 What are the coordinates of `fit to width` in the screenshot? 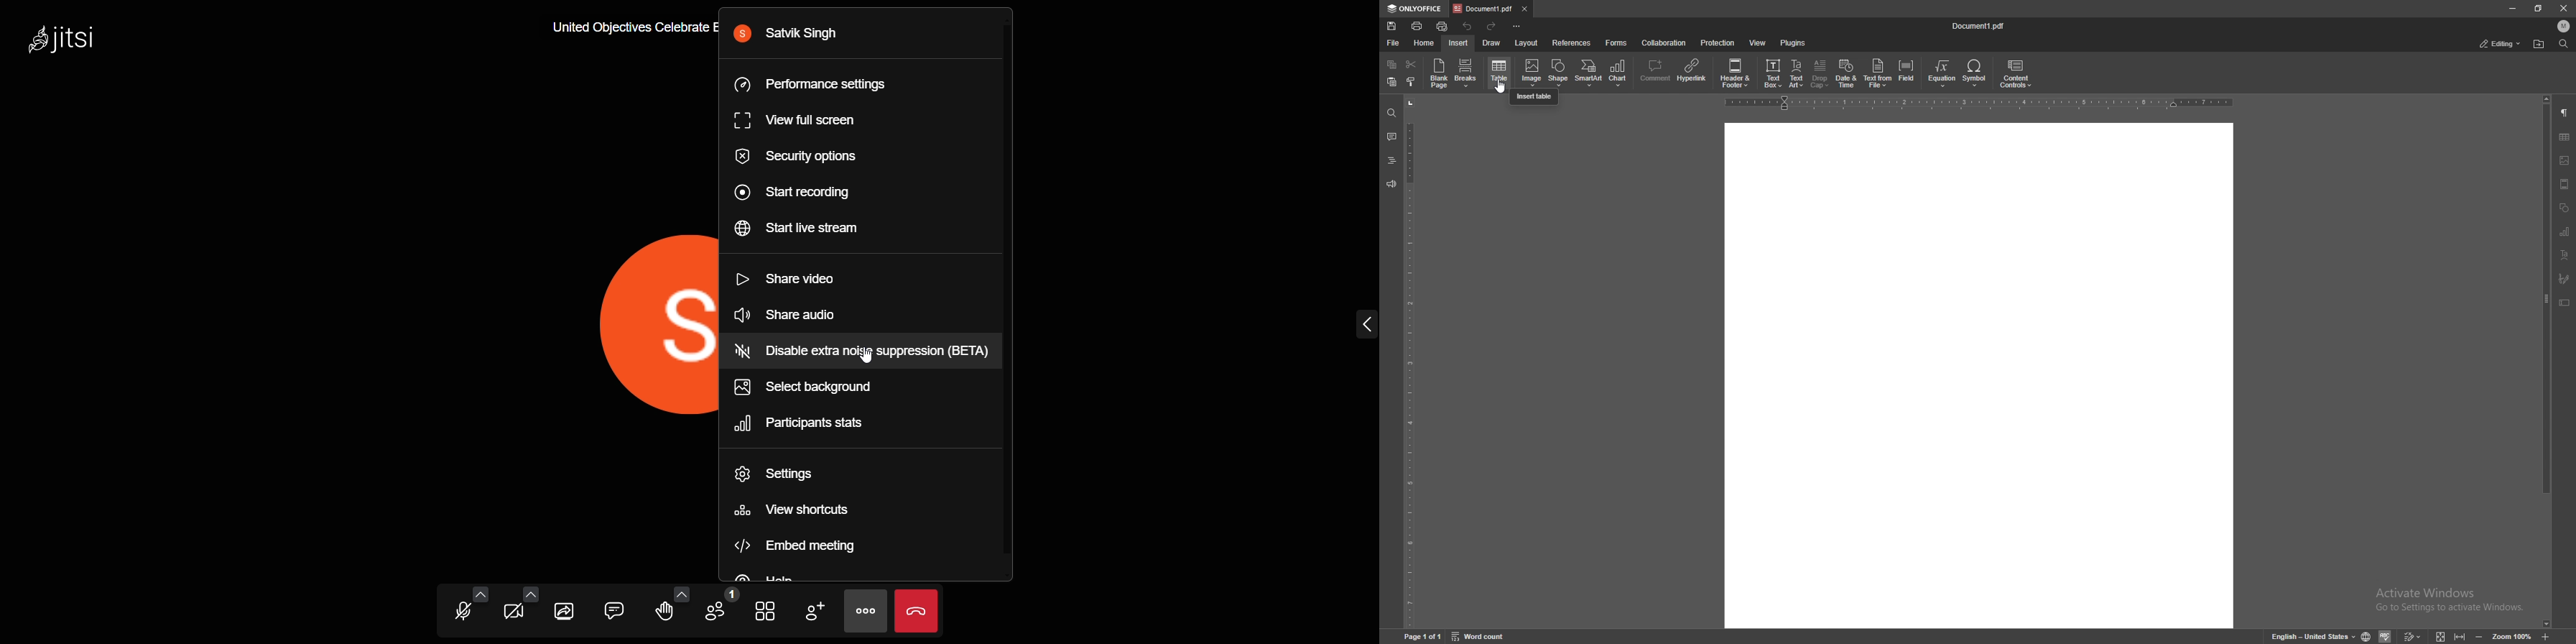 It's located at (2461, 637).